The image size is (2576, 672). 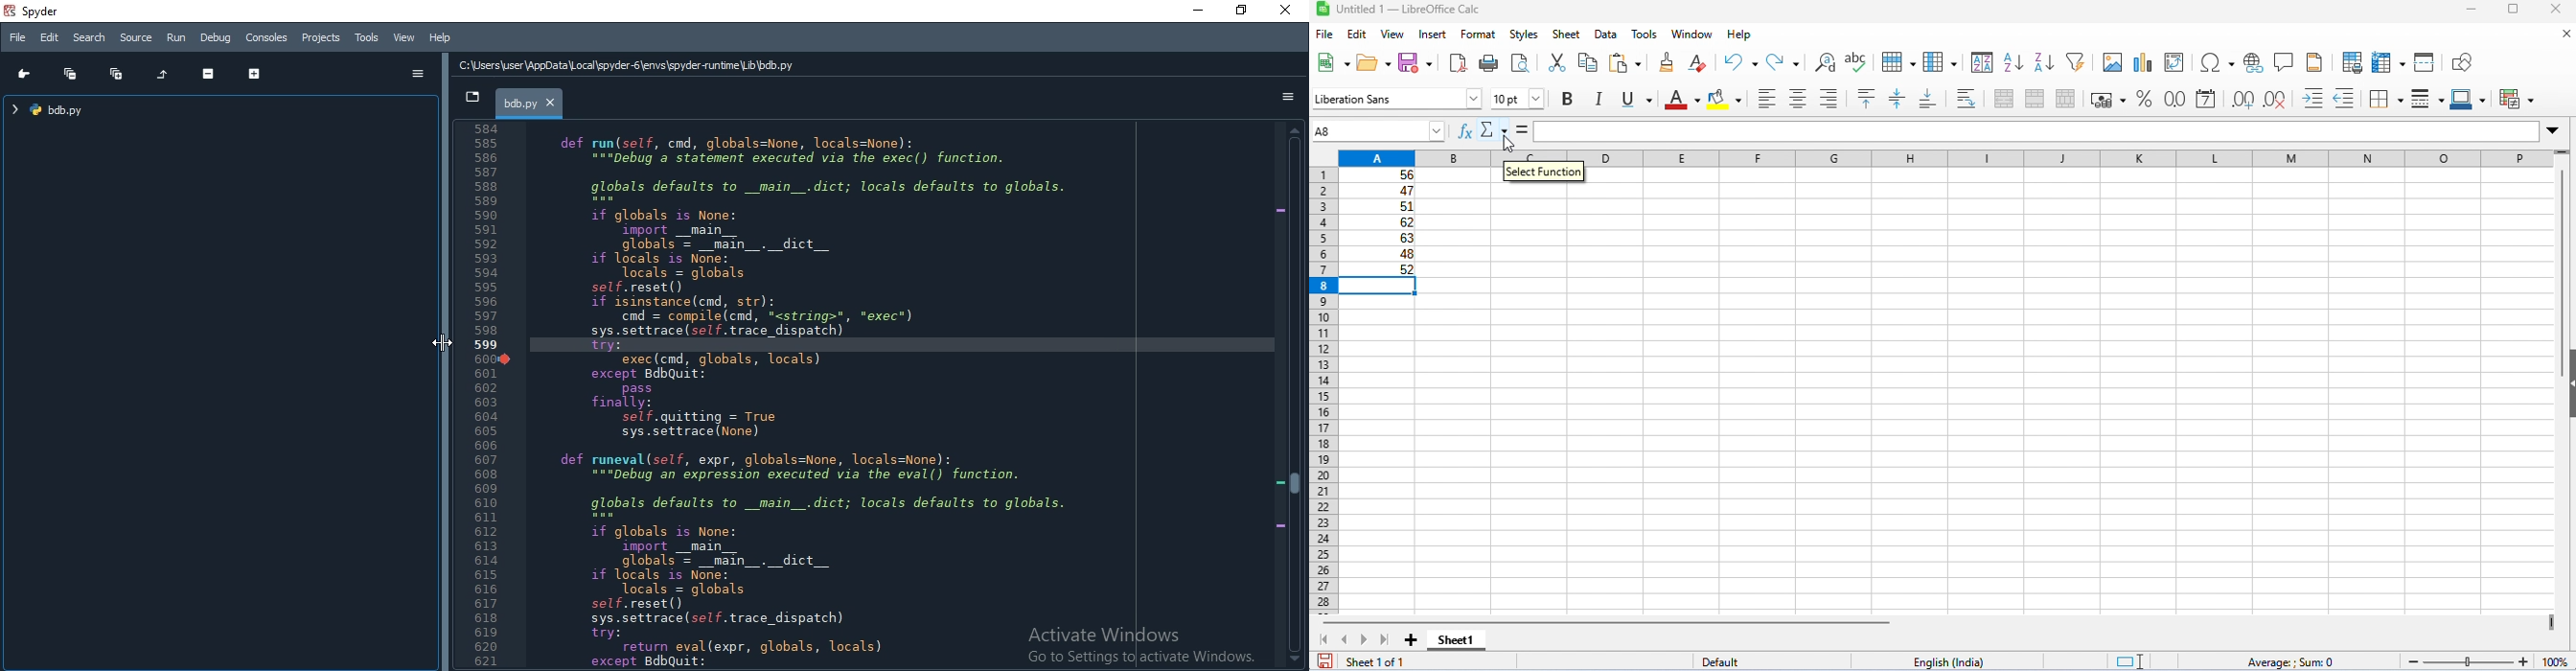 I want to click on selected cells, so click(x=1380, y=286).